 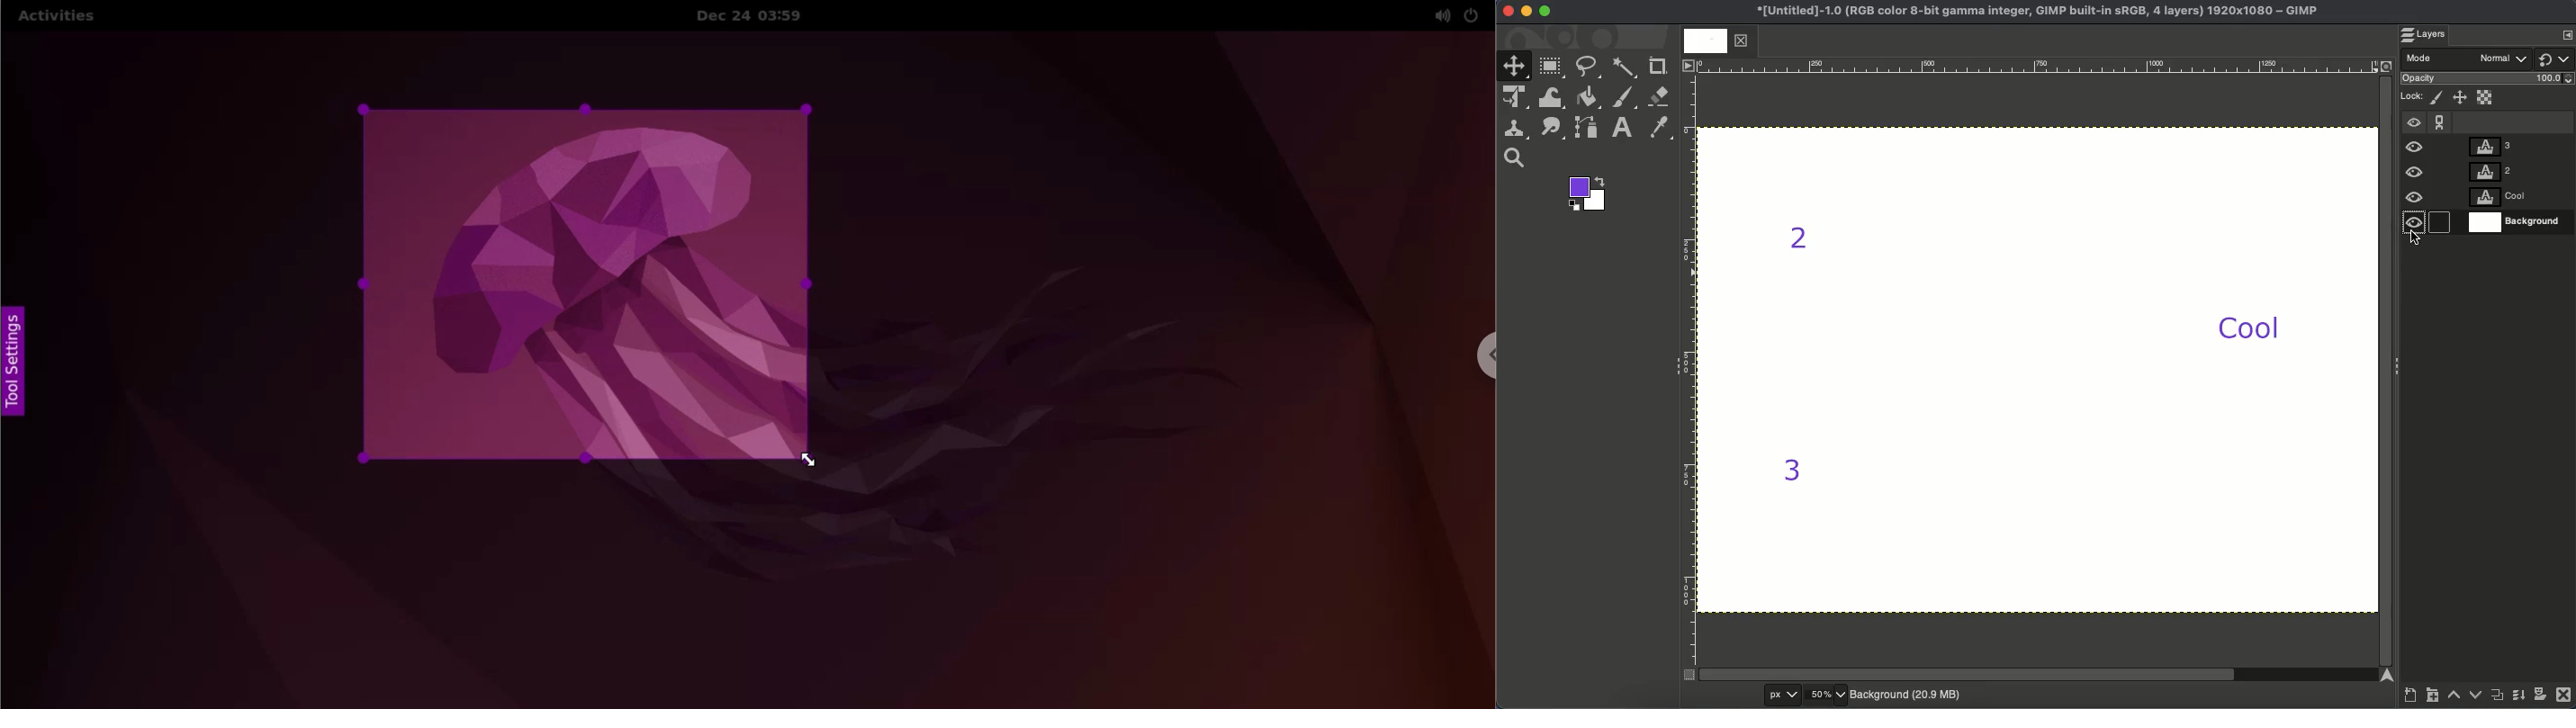 I want to click on power options , so click(x=1475, y=14).